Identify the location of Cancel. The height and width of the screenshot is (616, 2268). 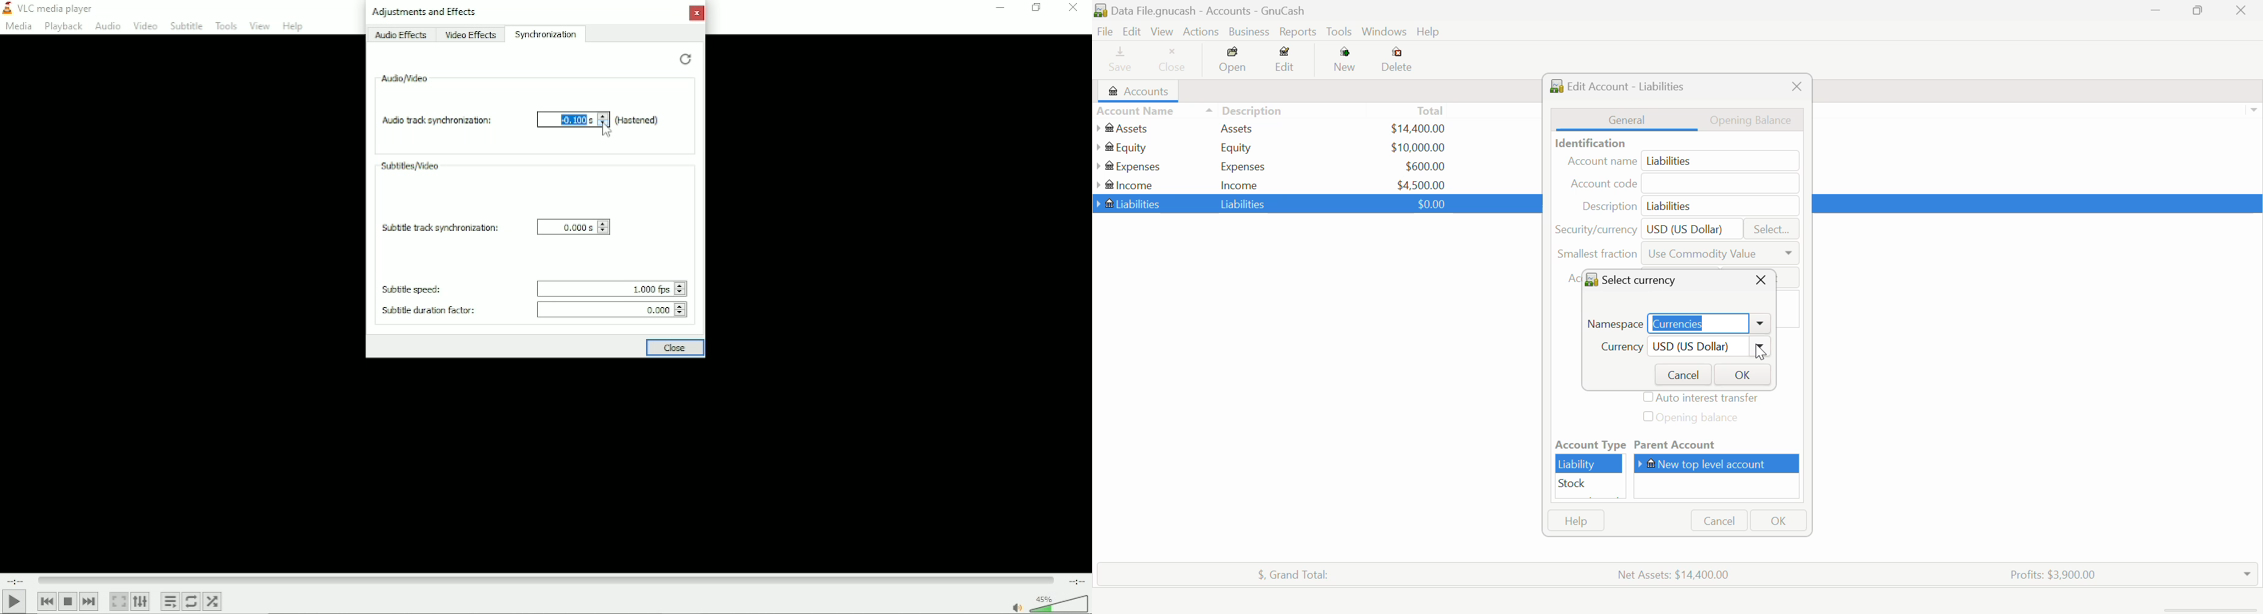
(1718, 521).